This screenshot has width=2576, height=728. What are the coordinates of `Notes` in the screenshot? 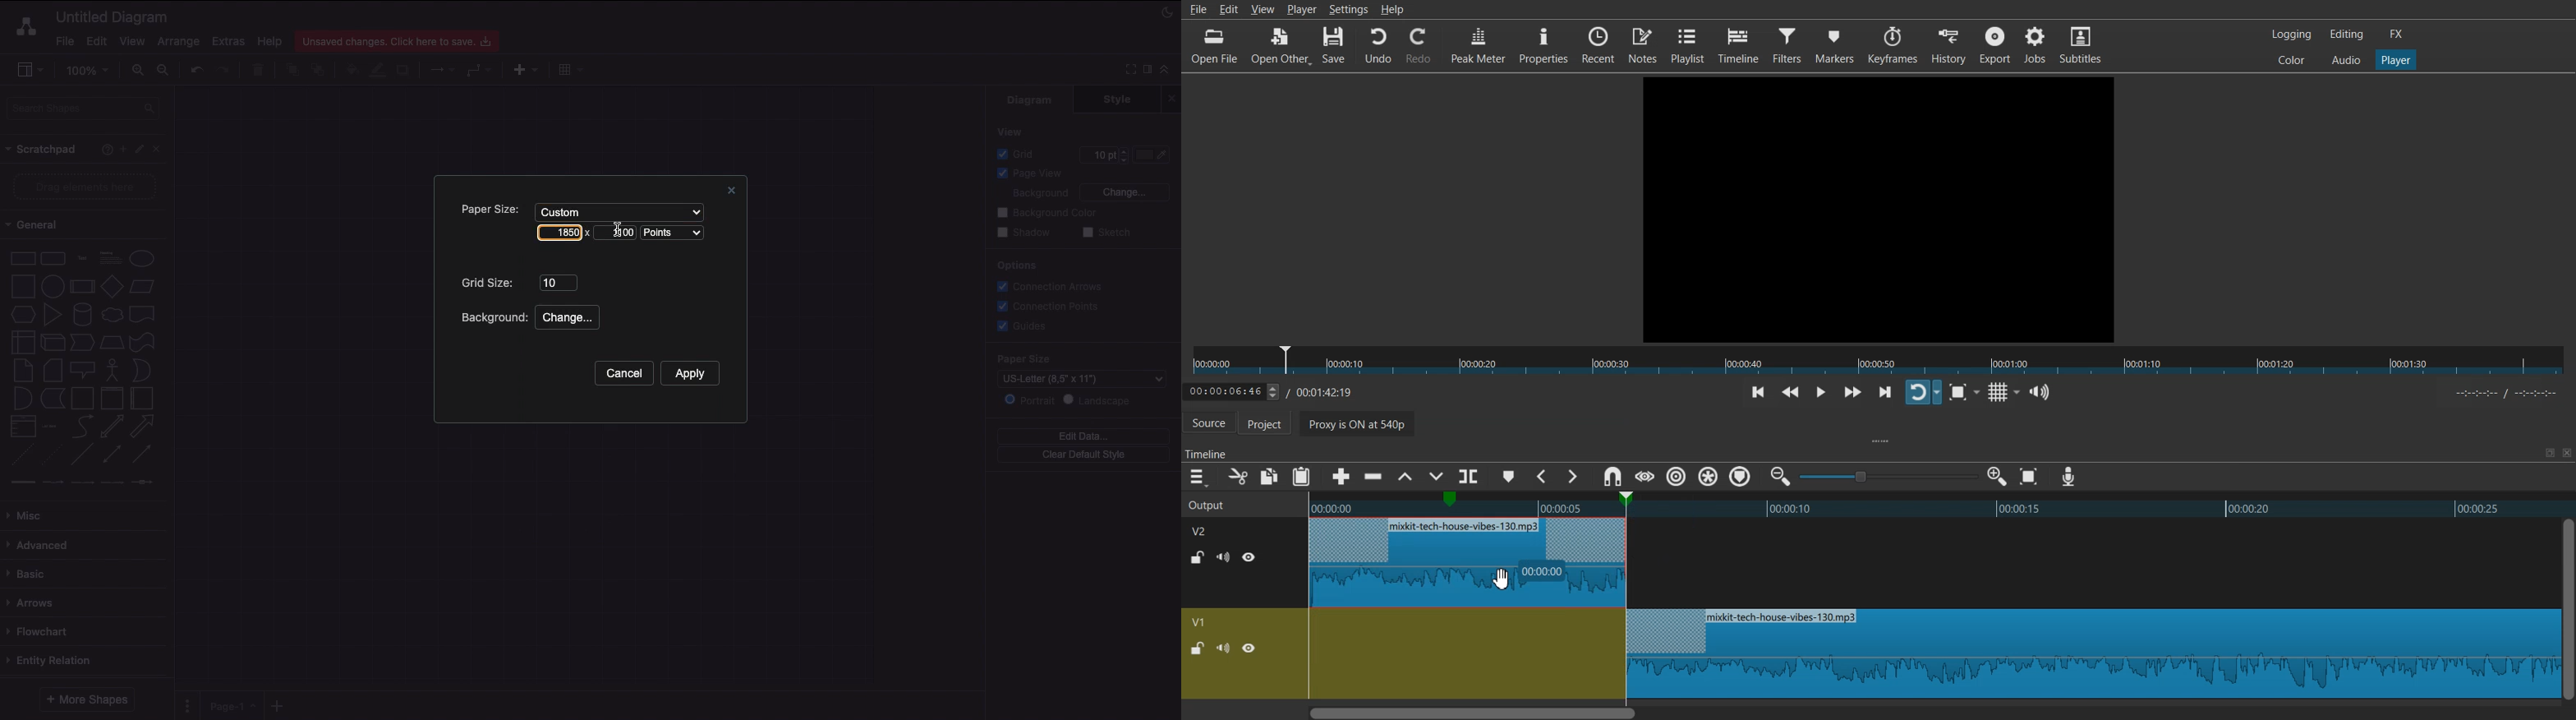 It's located at (1644, 44).